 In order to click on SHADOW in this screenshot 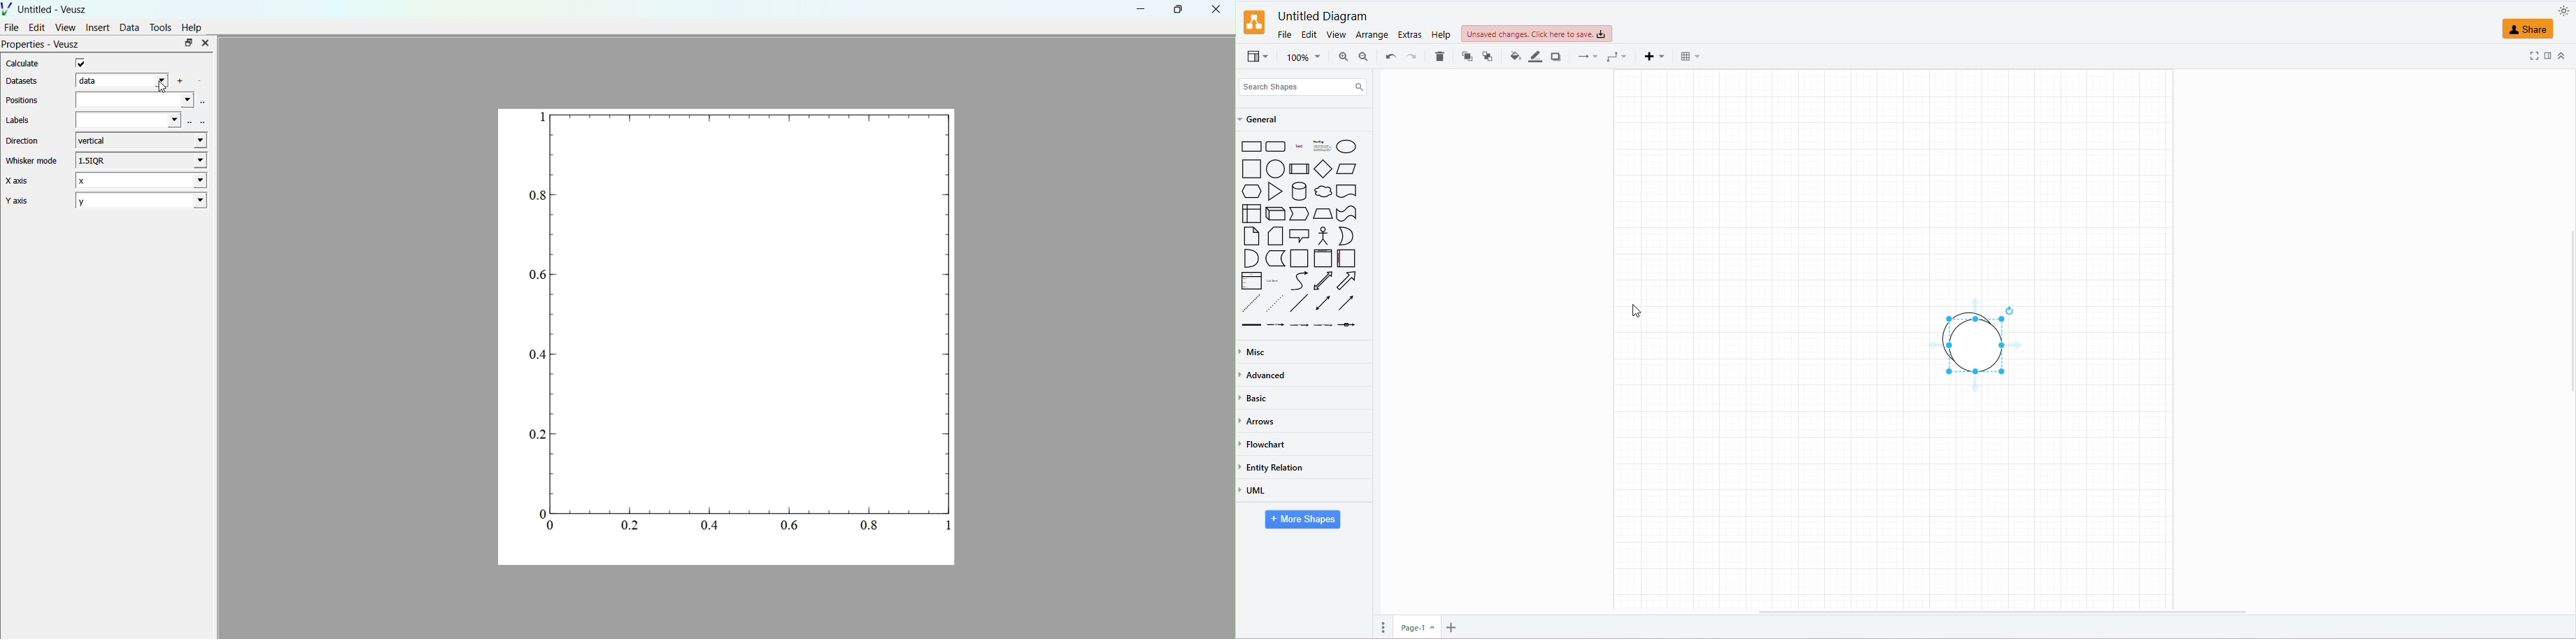, I will do `click(1557, 57)`.